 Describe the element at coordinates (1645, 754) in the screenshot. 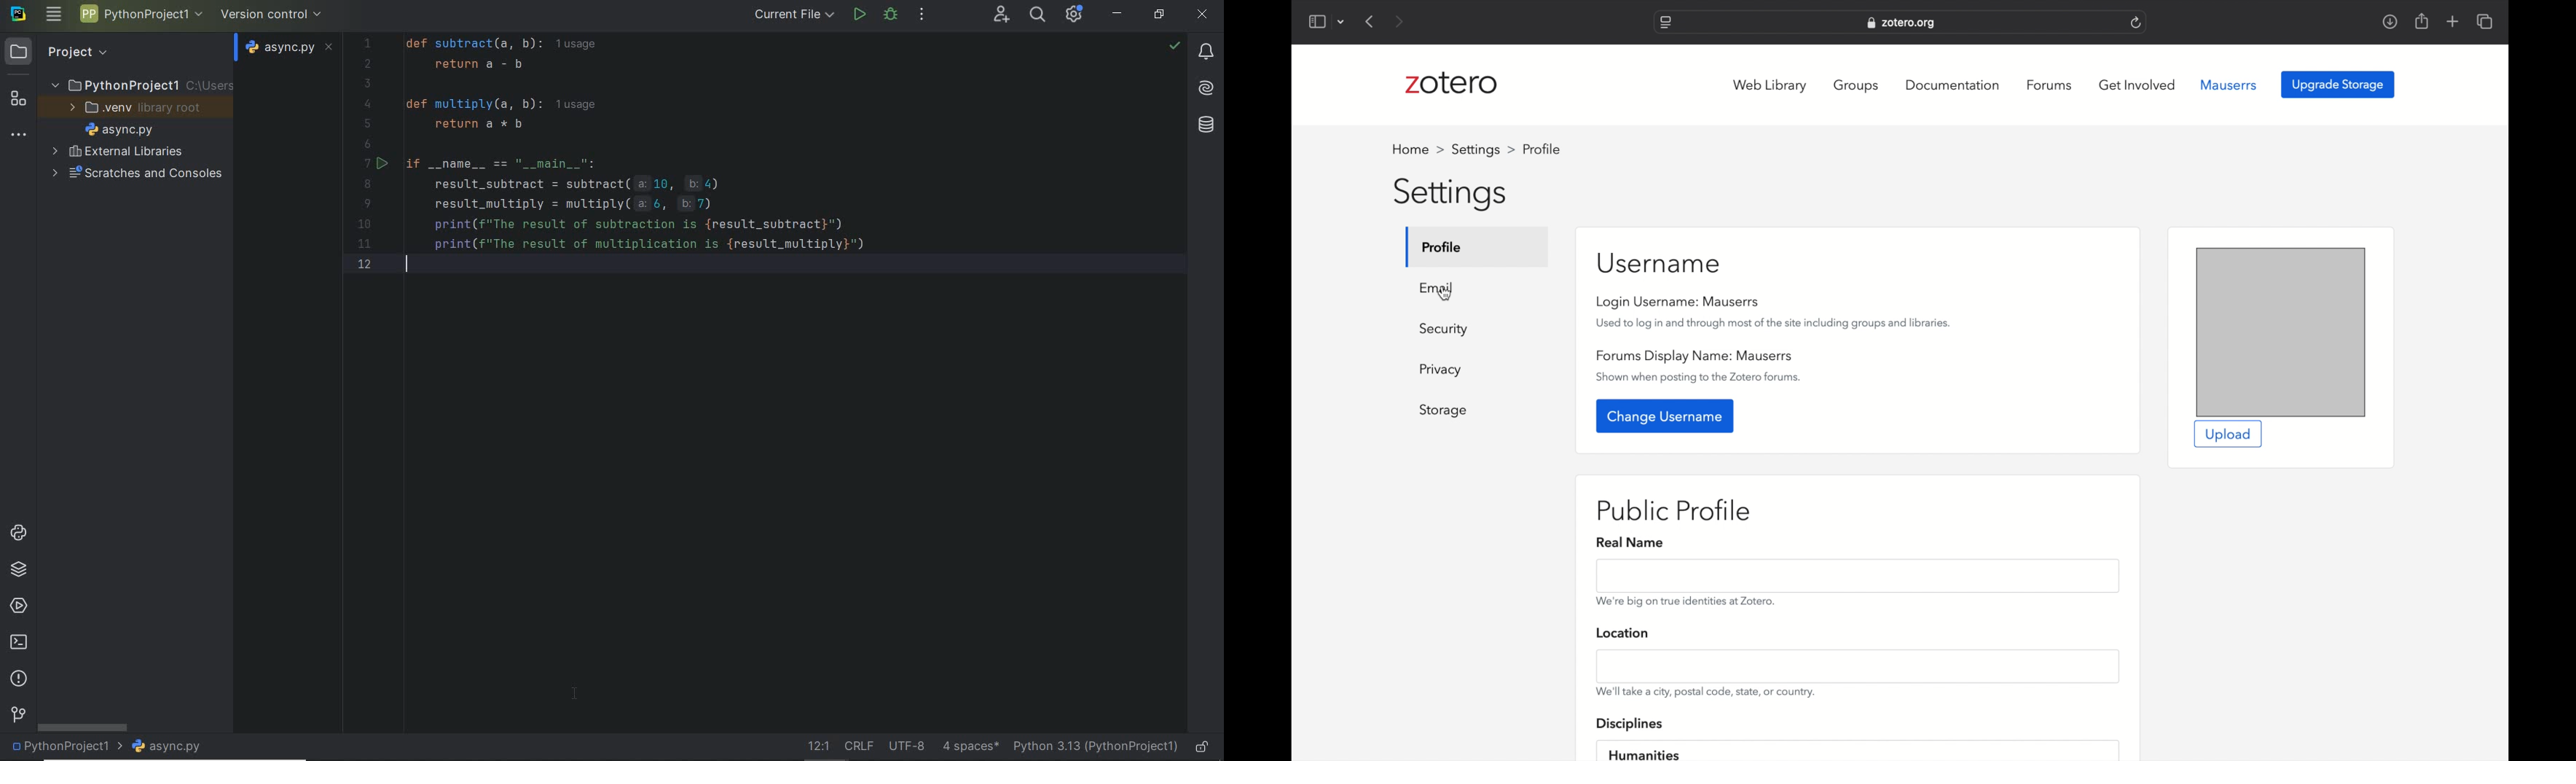

I see `humanities` at that location.